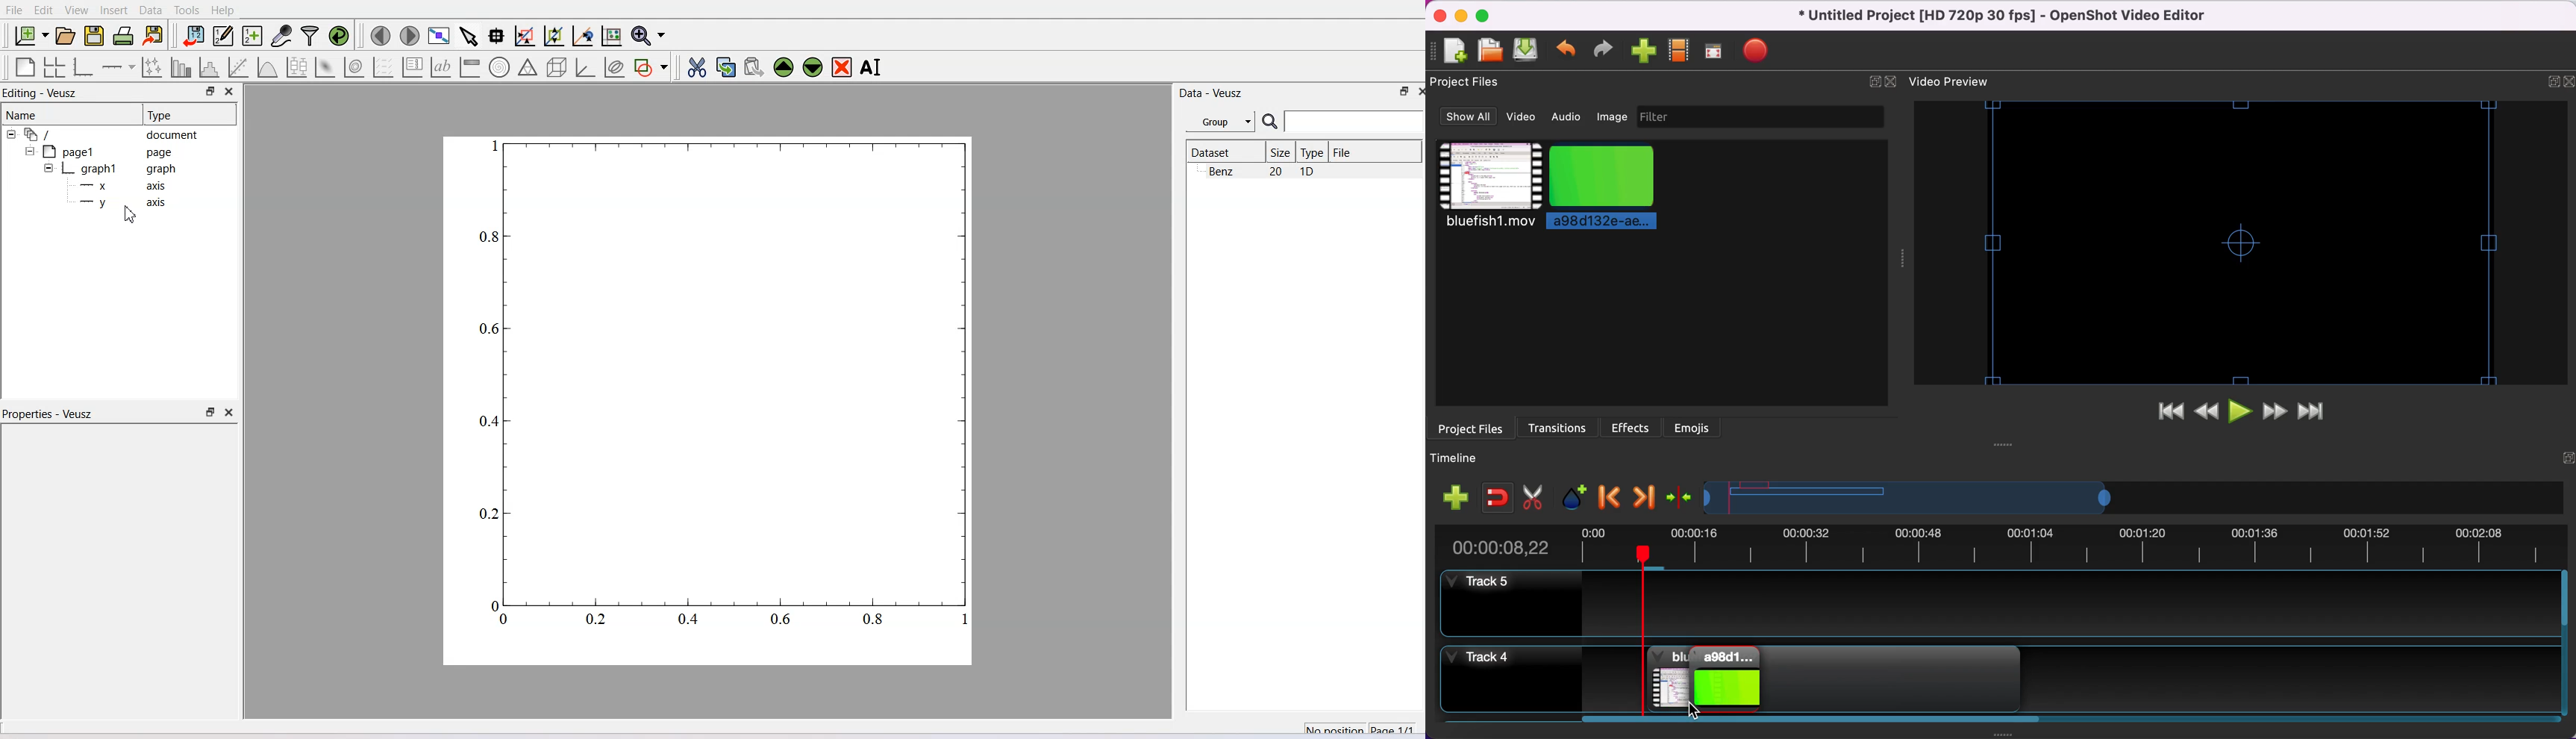 The height and width of the screenshot is (756, 2576). I want to click on Plot a function, so click(269, 66).